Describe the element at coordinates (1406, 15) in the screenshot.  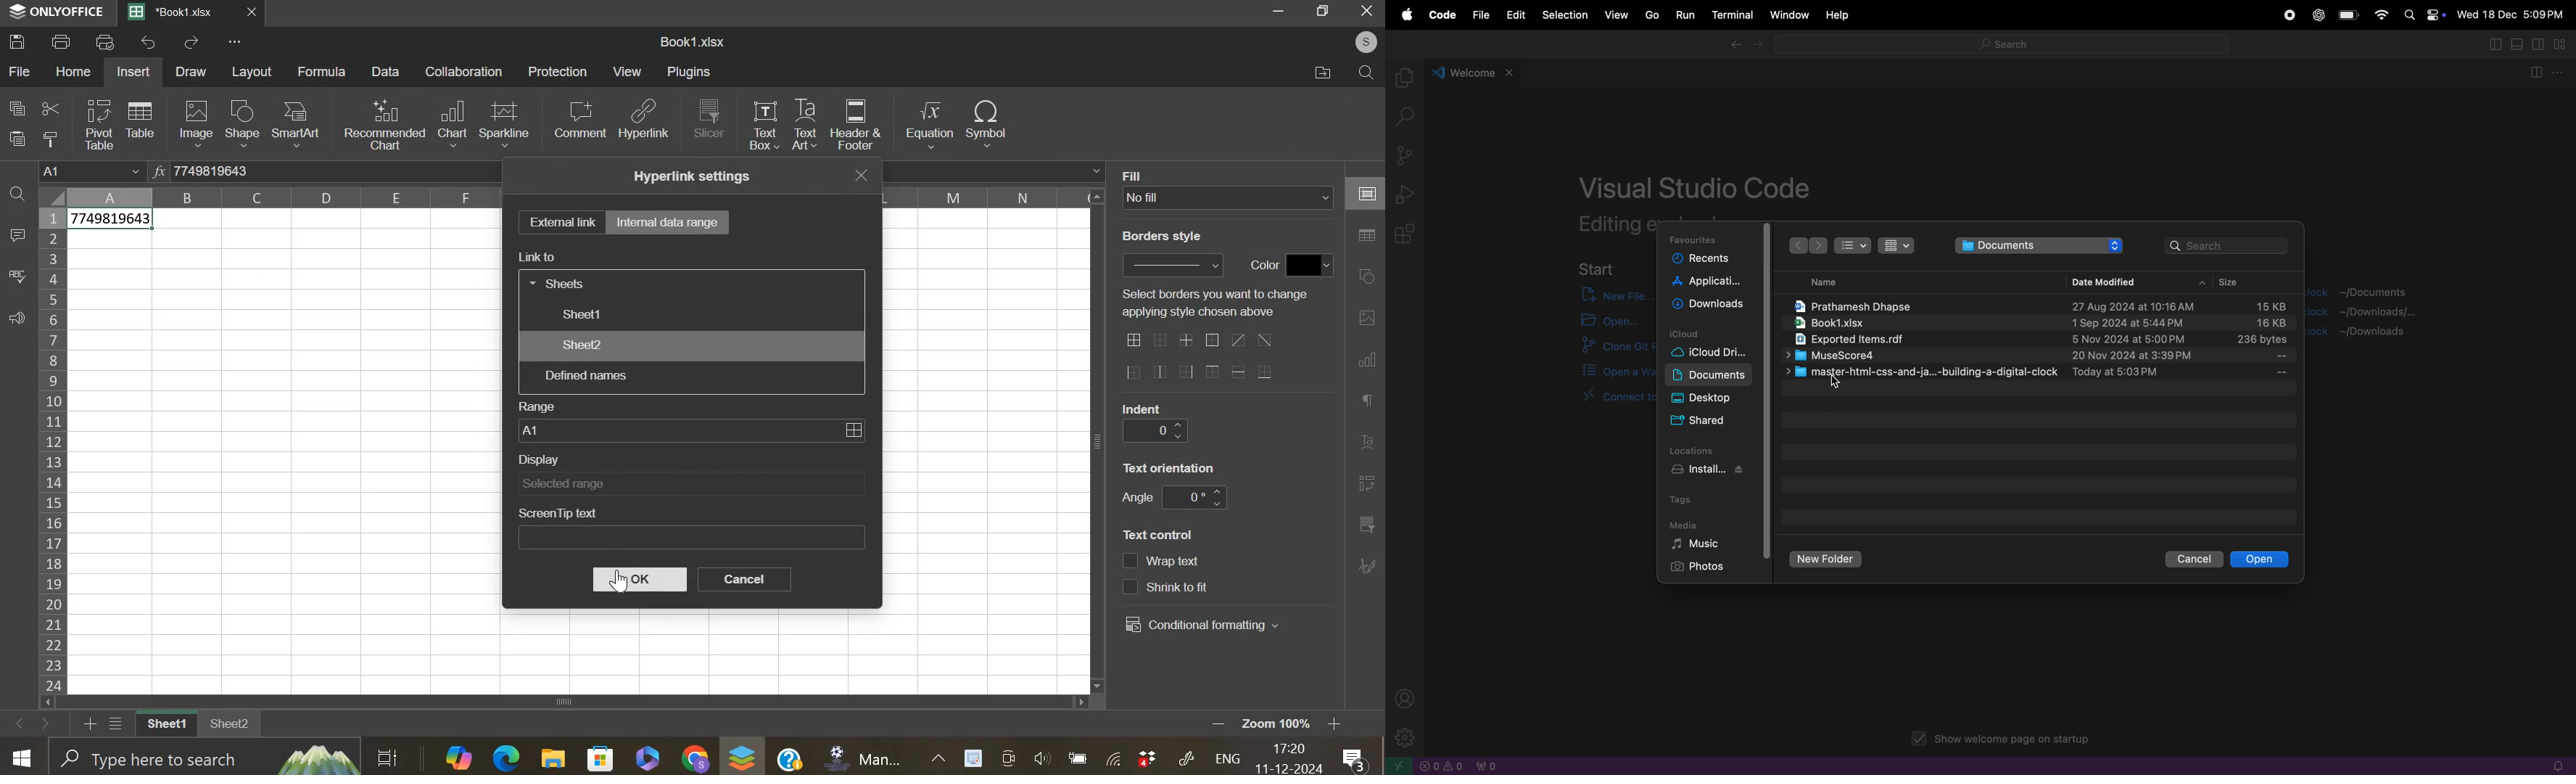
I see `apple menu` at that location.